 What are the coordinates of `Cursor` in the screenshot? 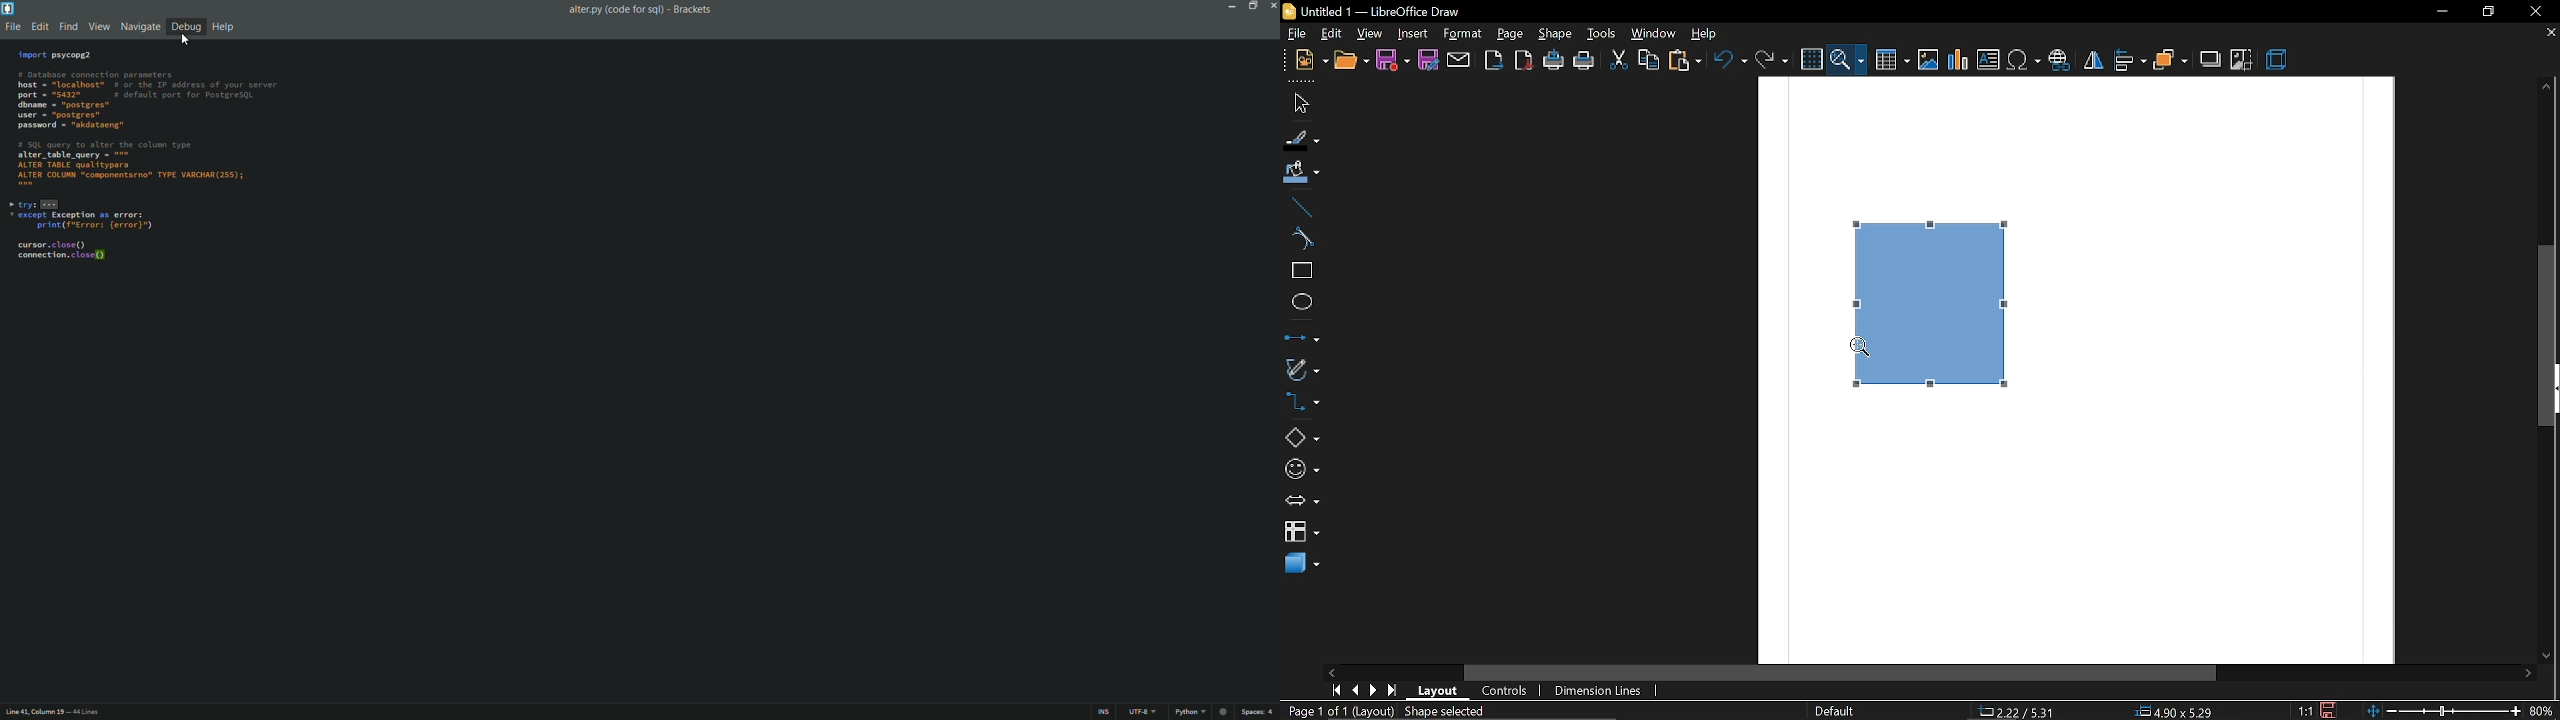 It's located at (183, 41).